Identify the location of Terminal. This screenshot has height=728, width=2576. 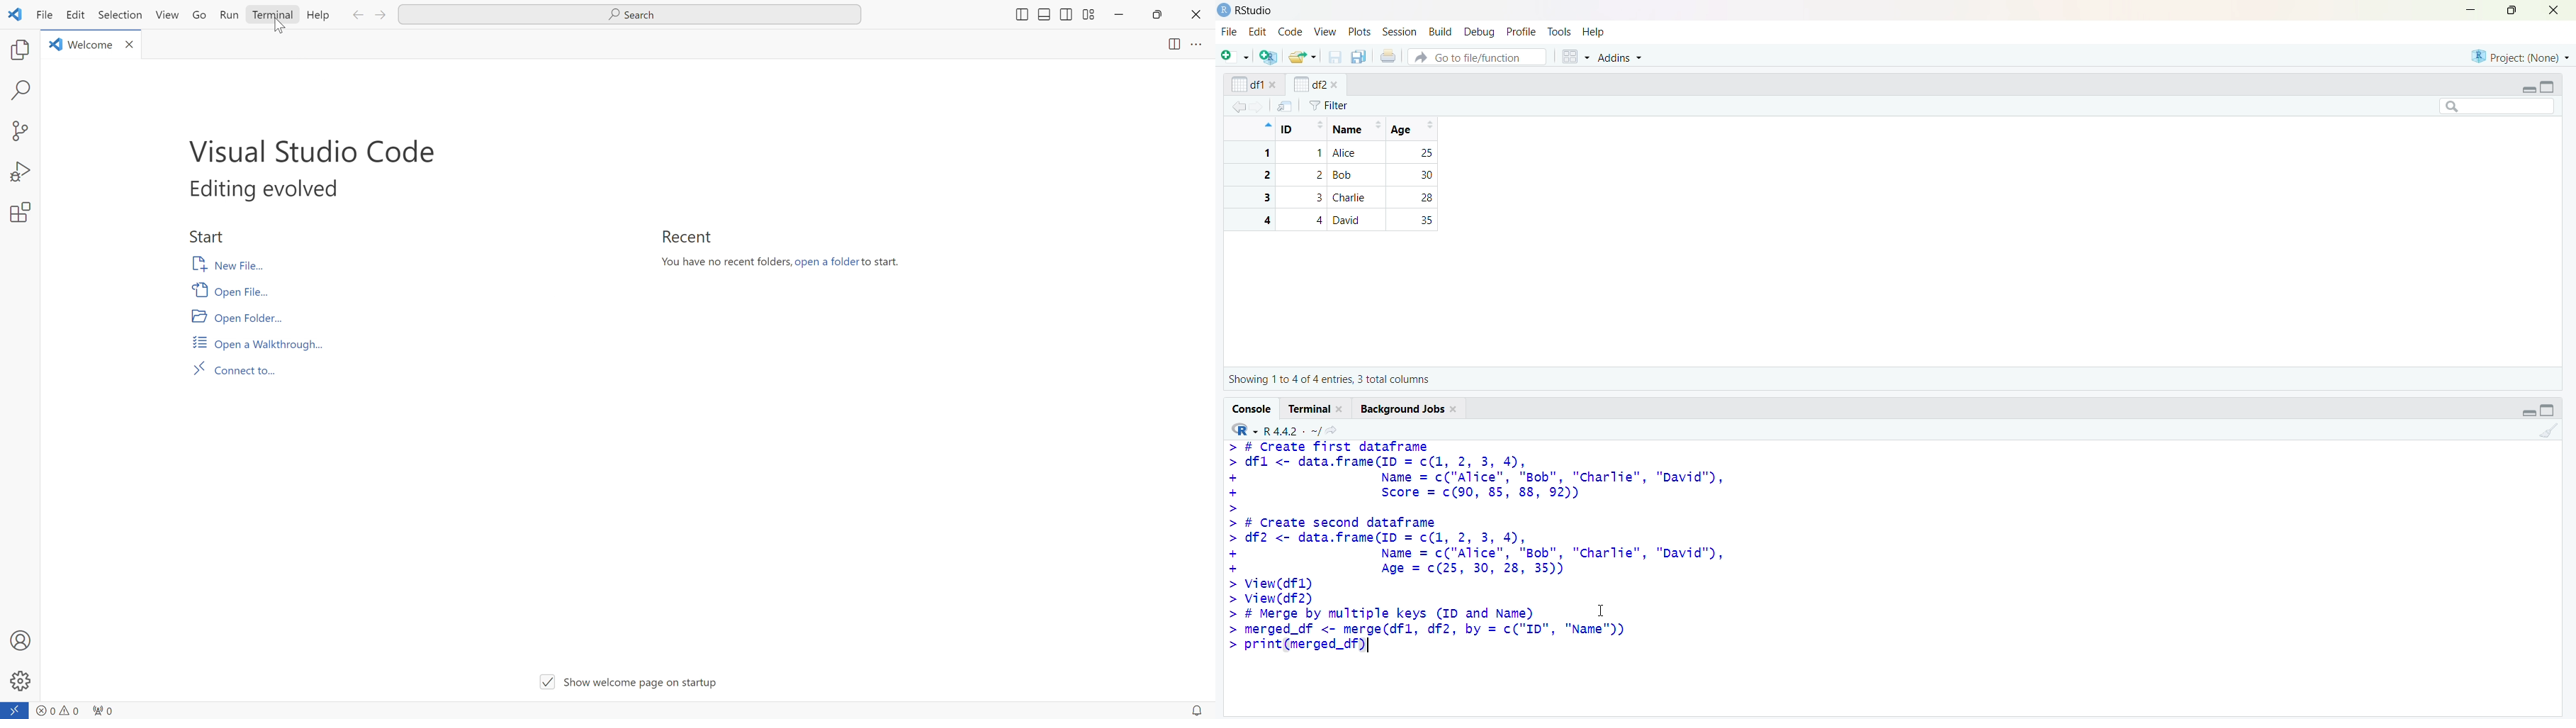
(1310, 408).